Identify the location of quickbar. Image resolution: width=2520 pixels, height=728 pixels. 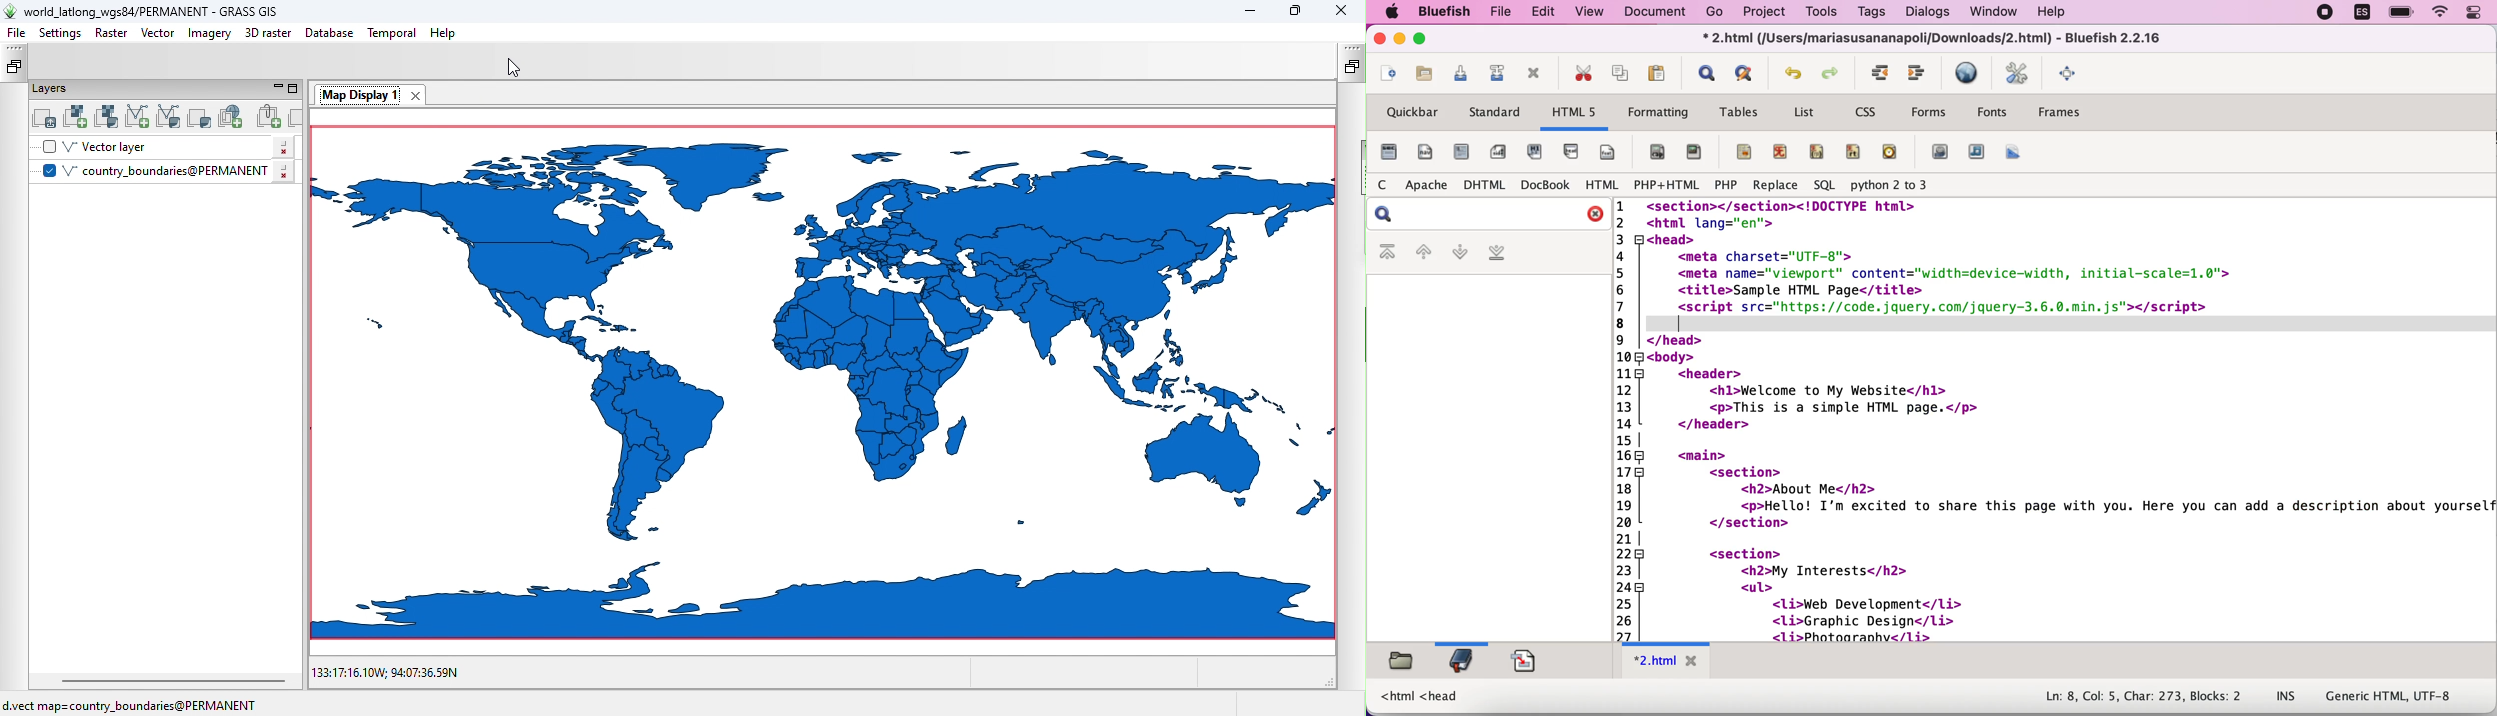
(1413, 112).